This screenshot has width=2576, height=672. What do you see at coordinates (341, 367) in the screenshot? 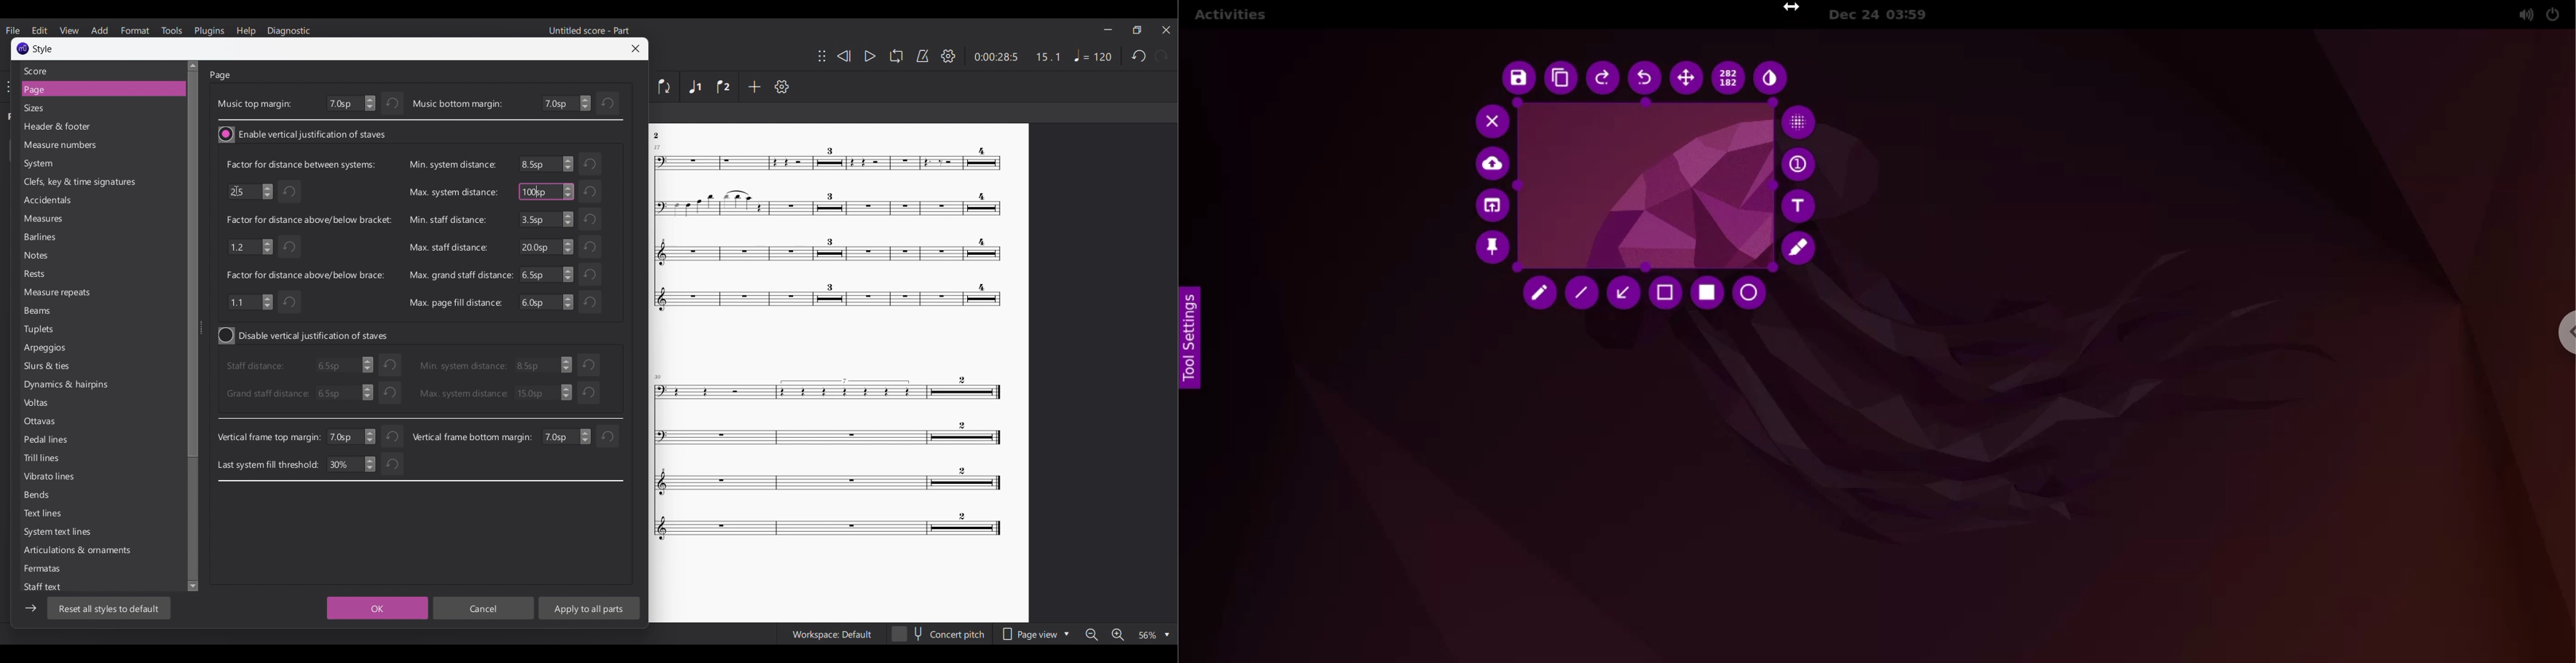
I see `6.5sp` at bounding box center [341, 367].